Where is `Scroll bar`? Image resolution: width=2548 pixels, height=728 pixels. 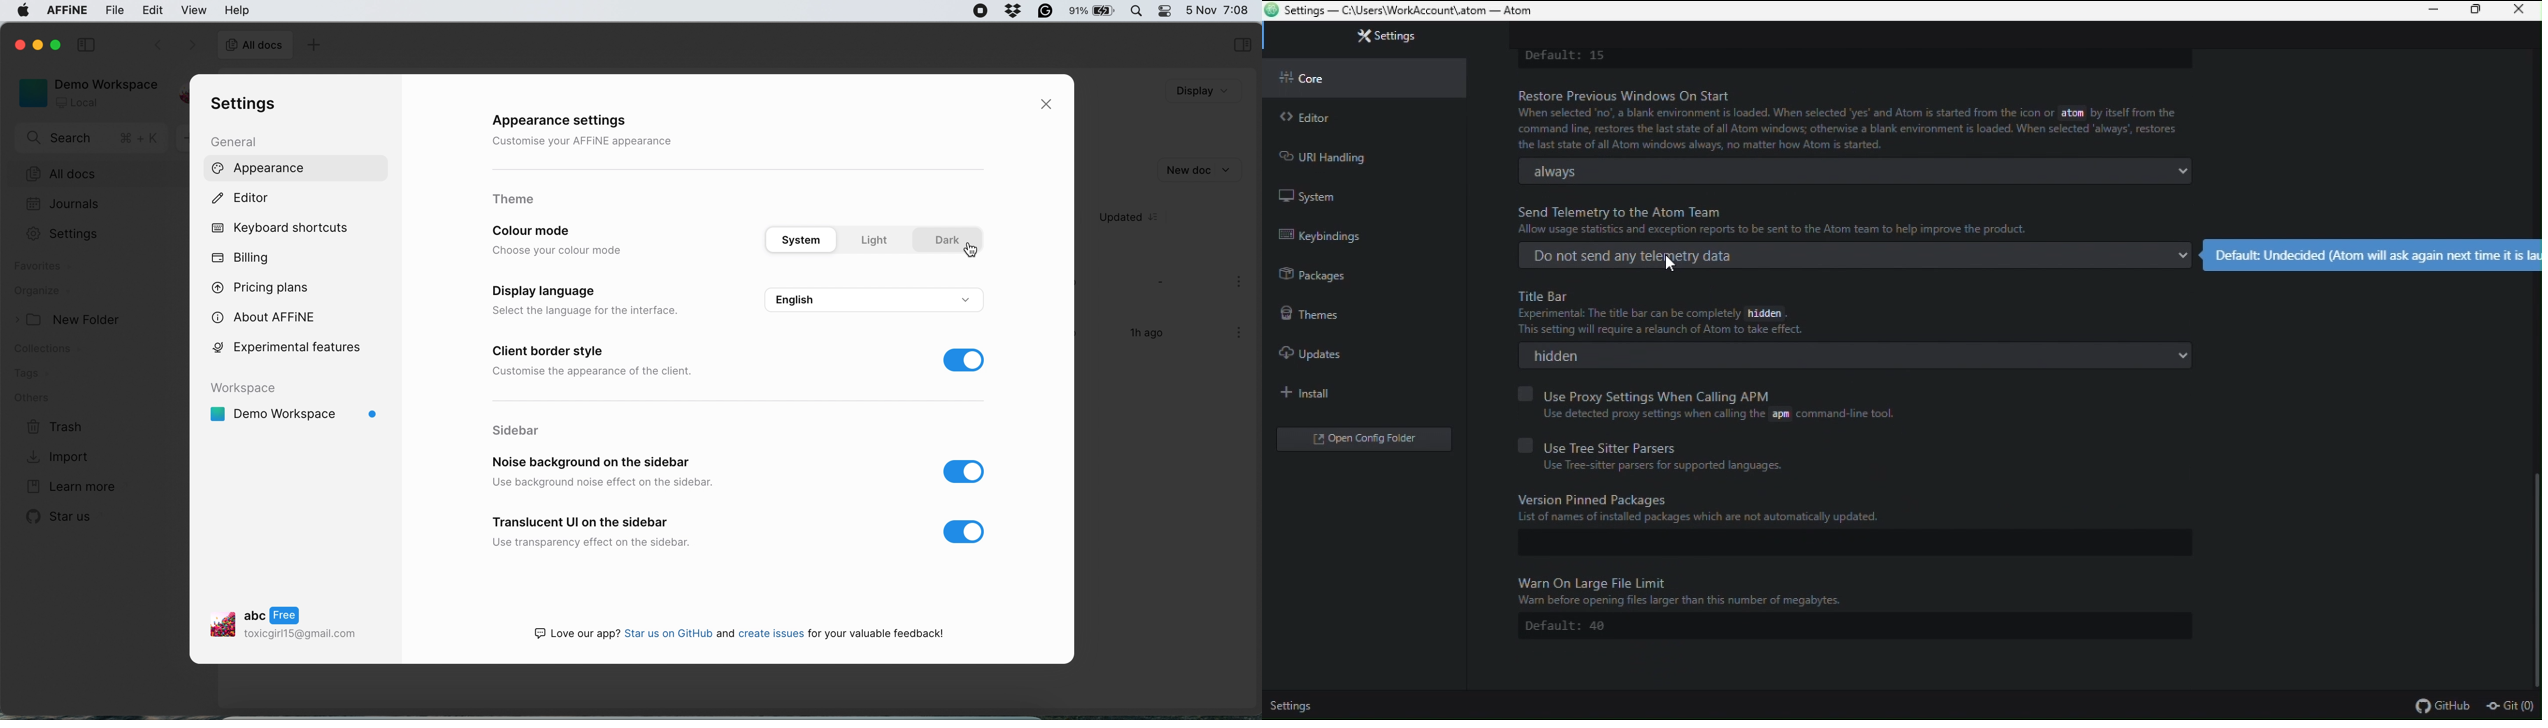 Scroll bar is located at coordinates (2534, 565).